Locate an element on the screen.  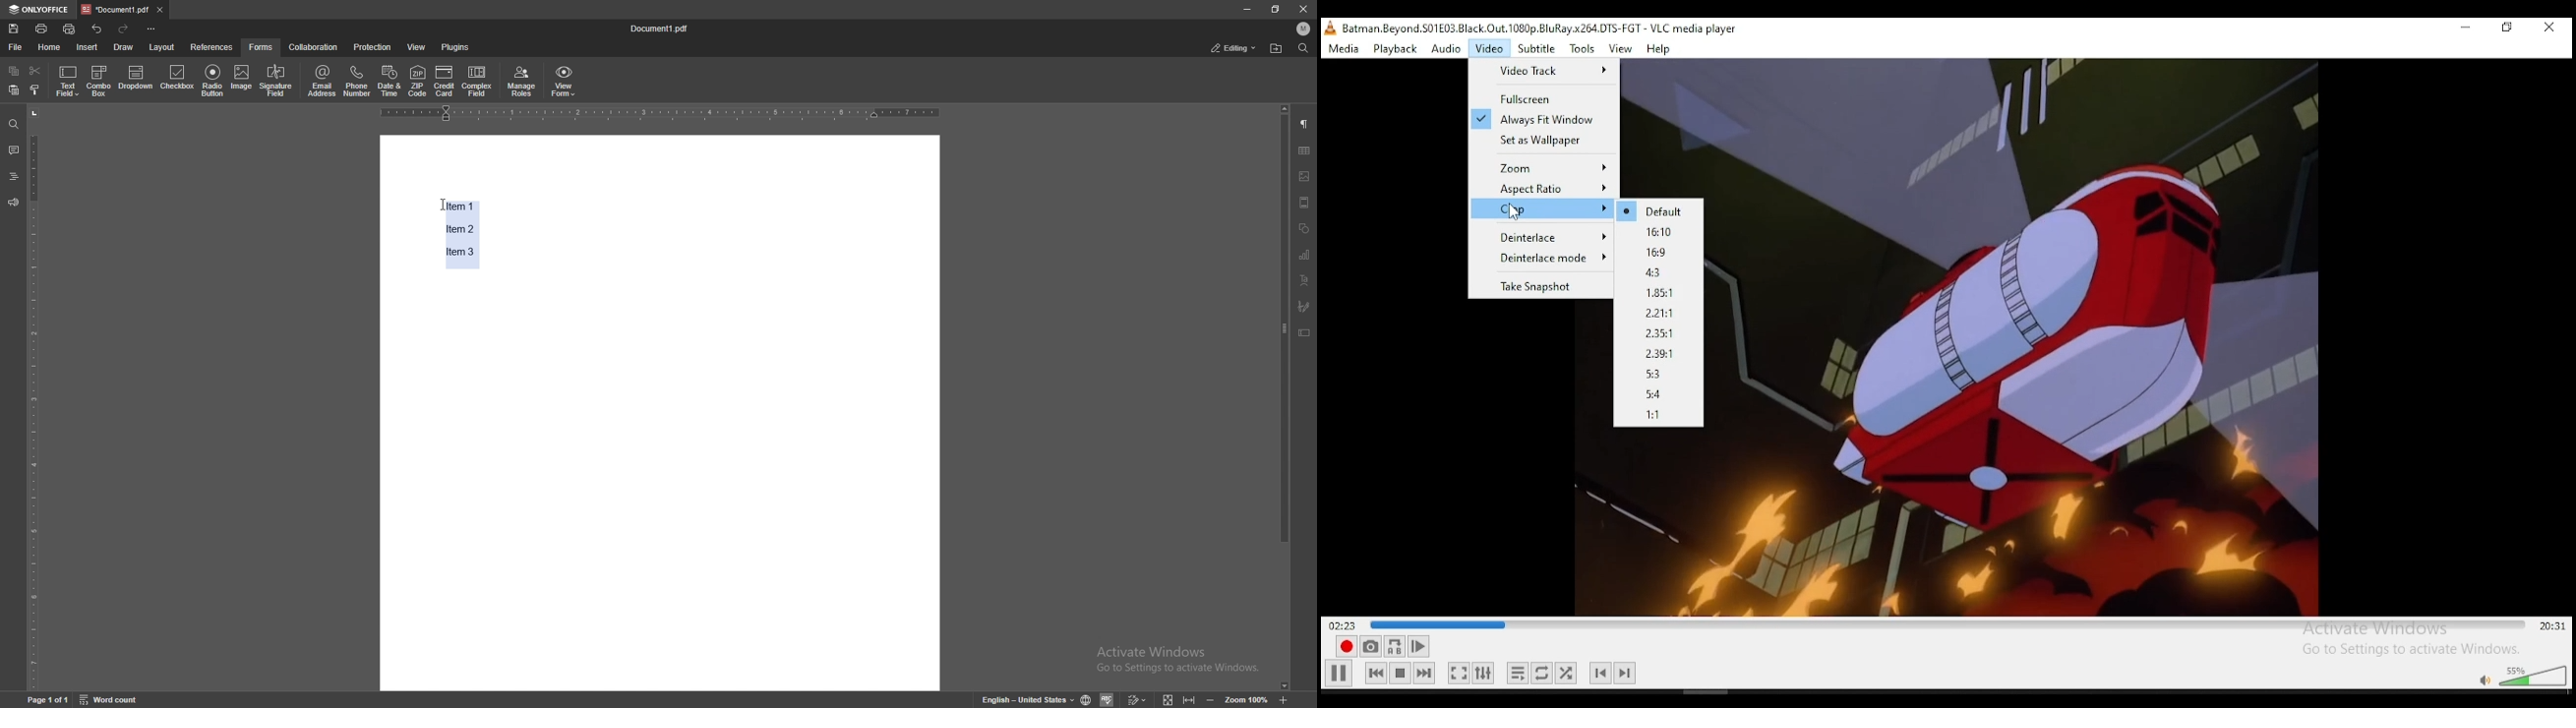
view form is located at coordinates (565, 82).